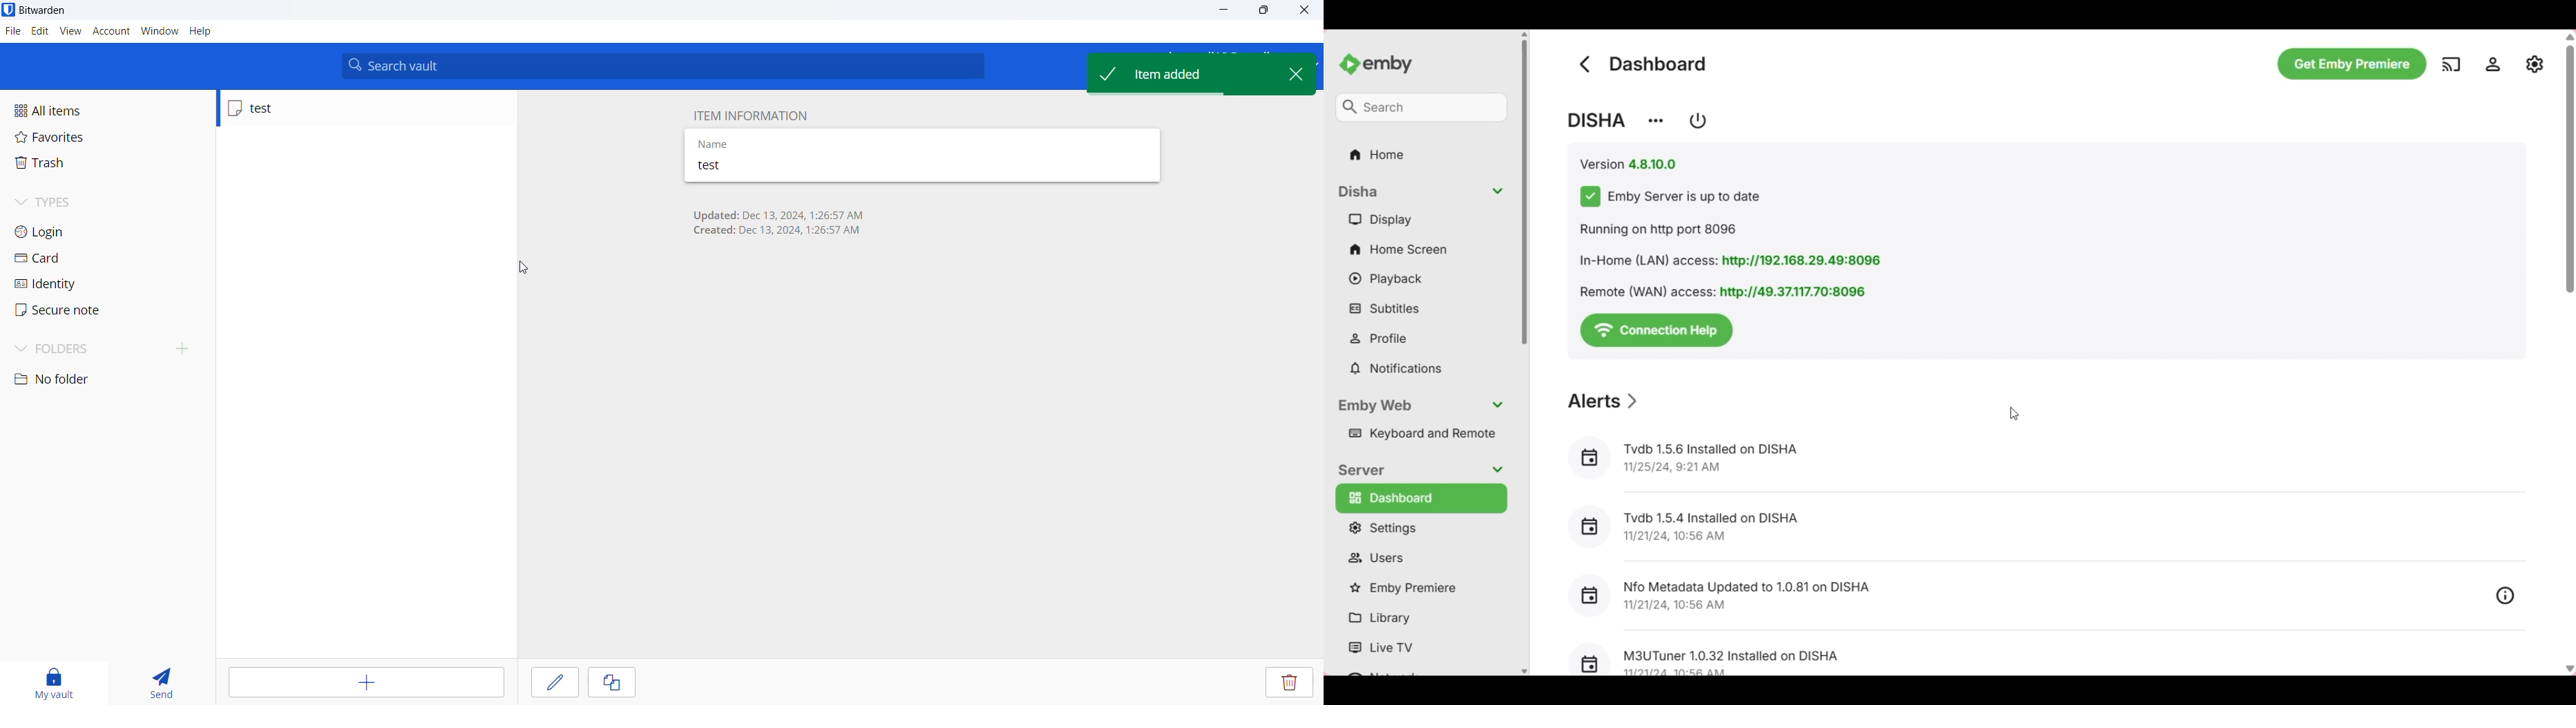 The image size is (2576, 728). I want to click on Name of account holder, so click(1597, 120).